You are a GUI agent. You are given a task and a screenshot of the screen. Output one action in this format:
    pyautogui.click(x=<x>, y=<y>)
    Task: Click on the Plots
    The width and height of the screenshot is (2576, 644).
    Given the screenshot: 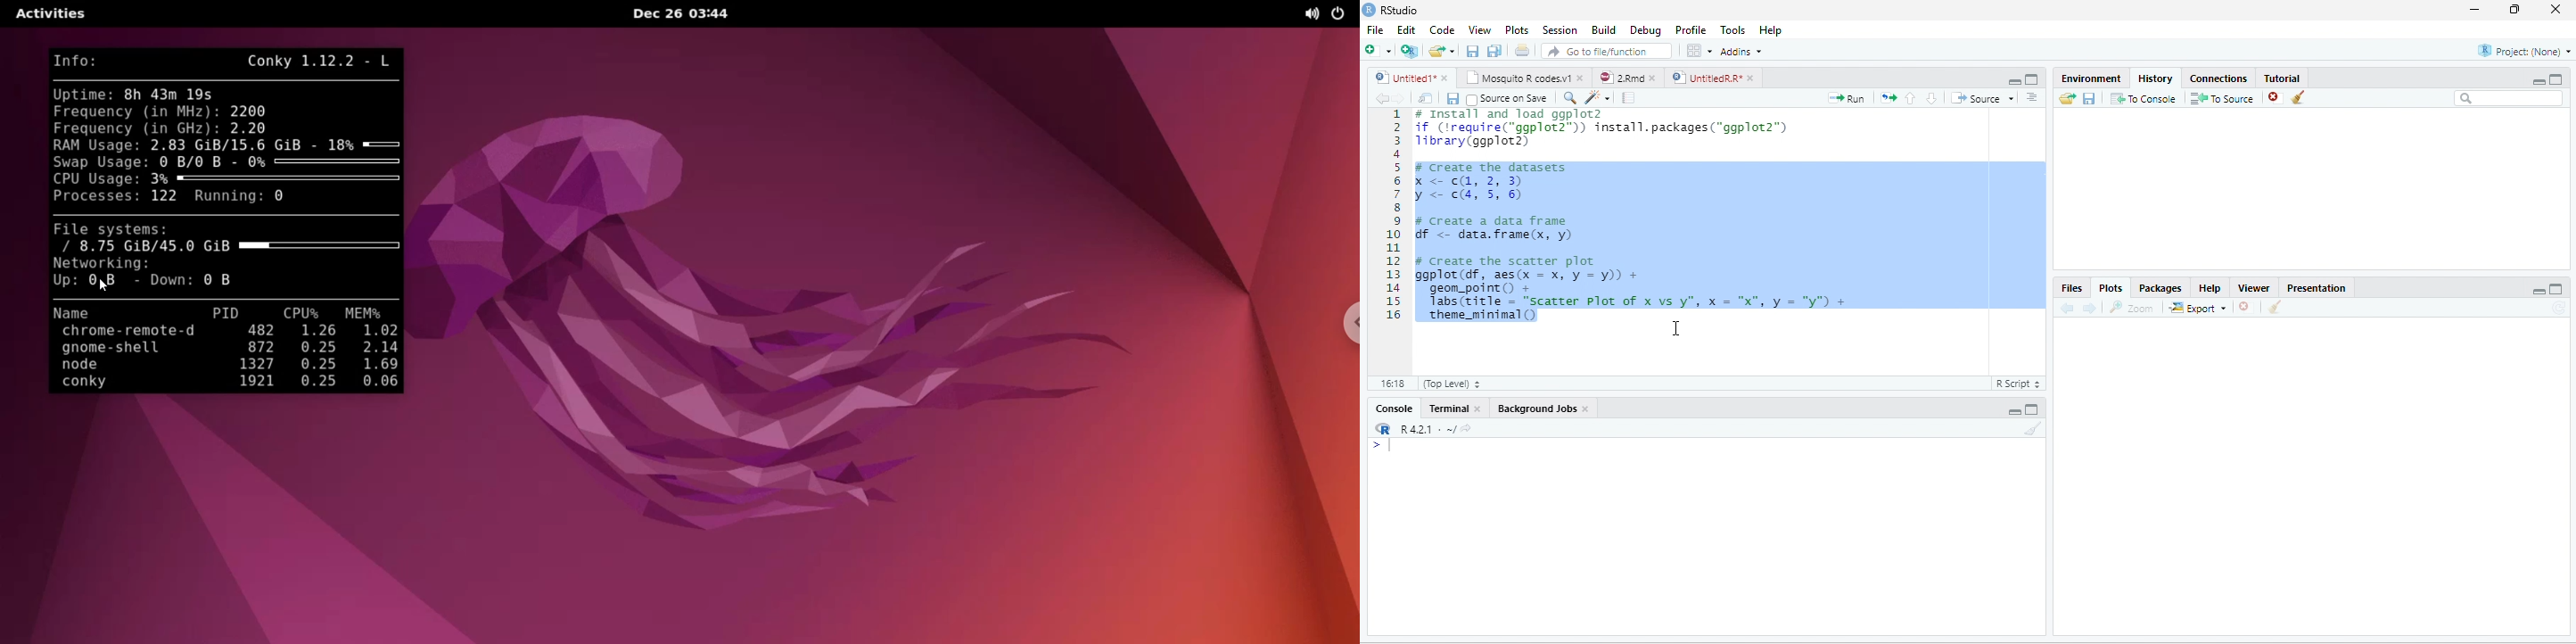 What is the action you would take?
    pyautogui.click(x=1517, y=29)
    